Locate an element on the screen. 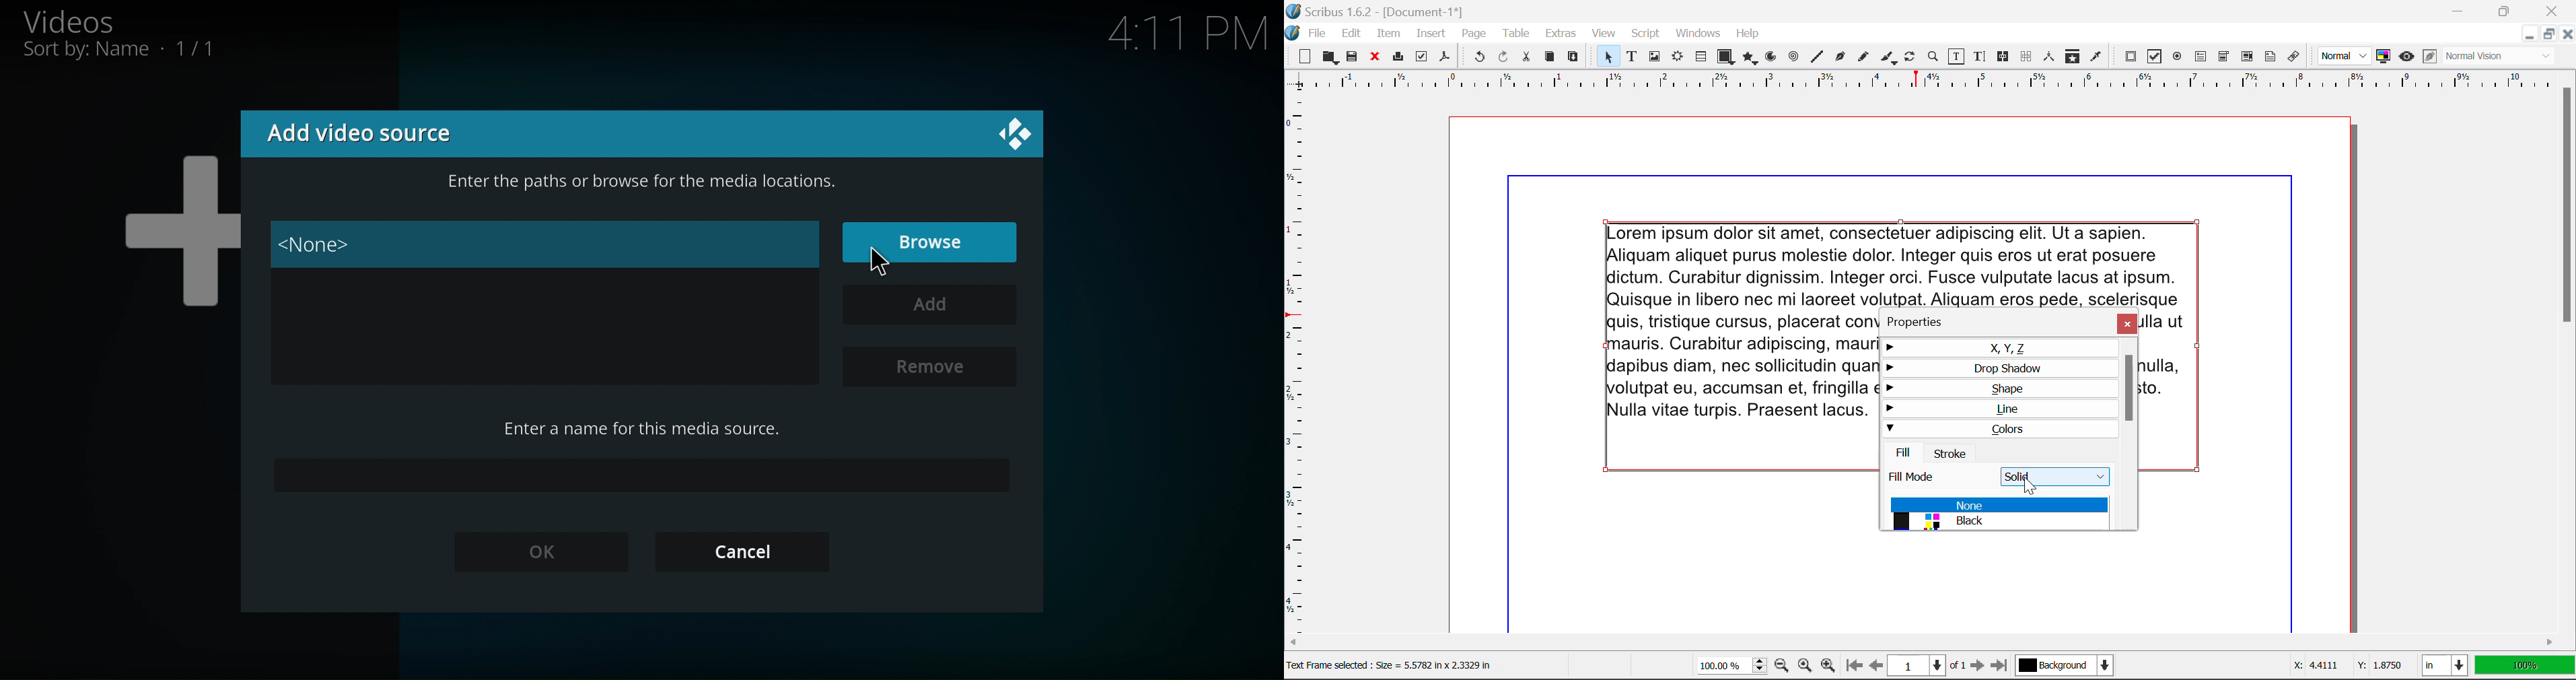  Help is located at coordinates (1748, 34).